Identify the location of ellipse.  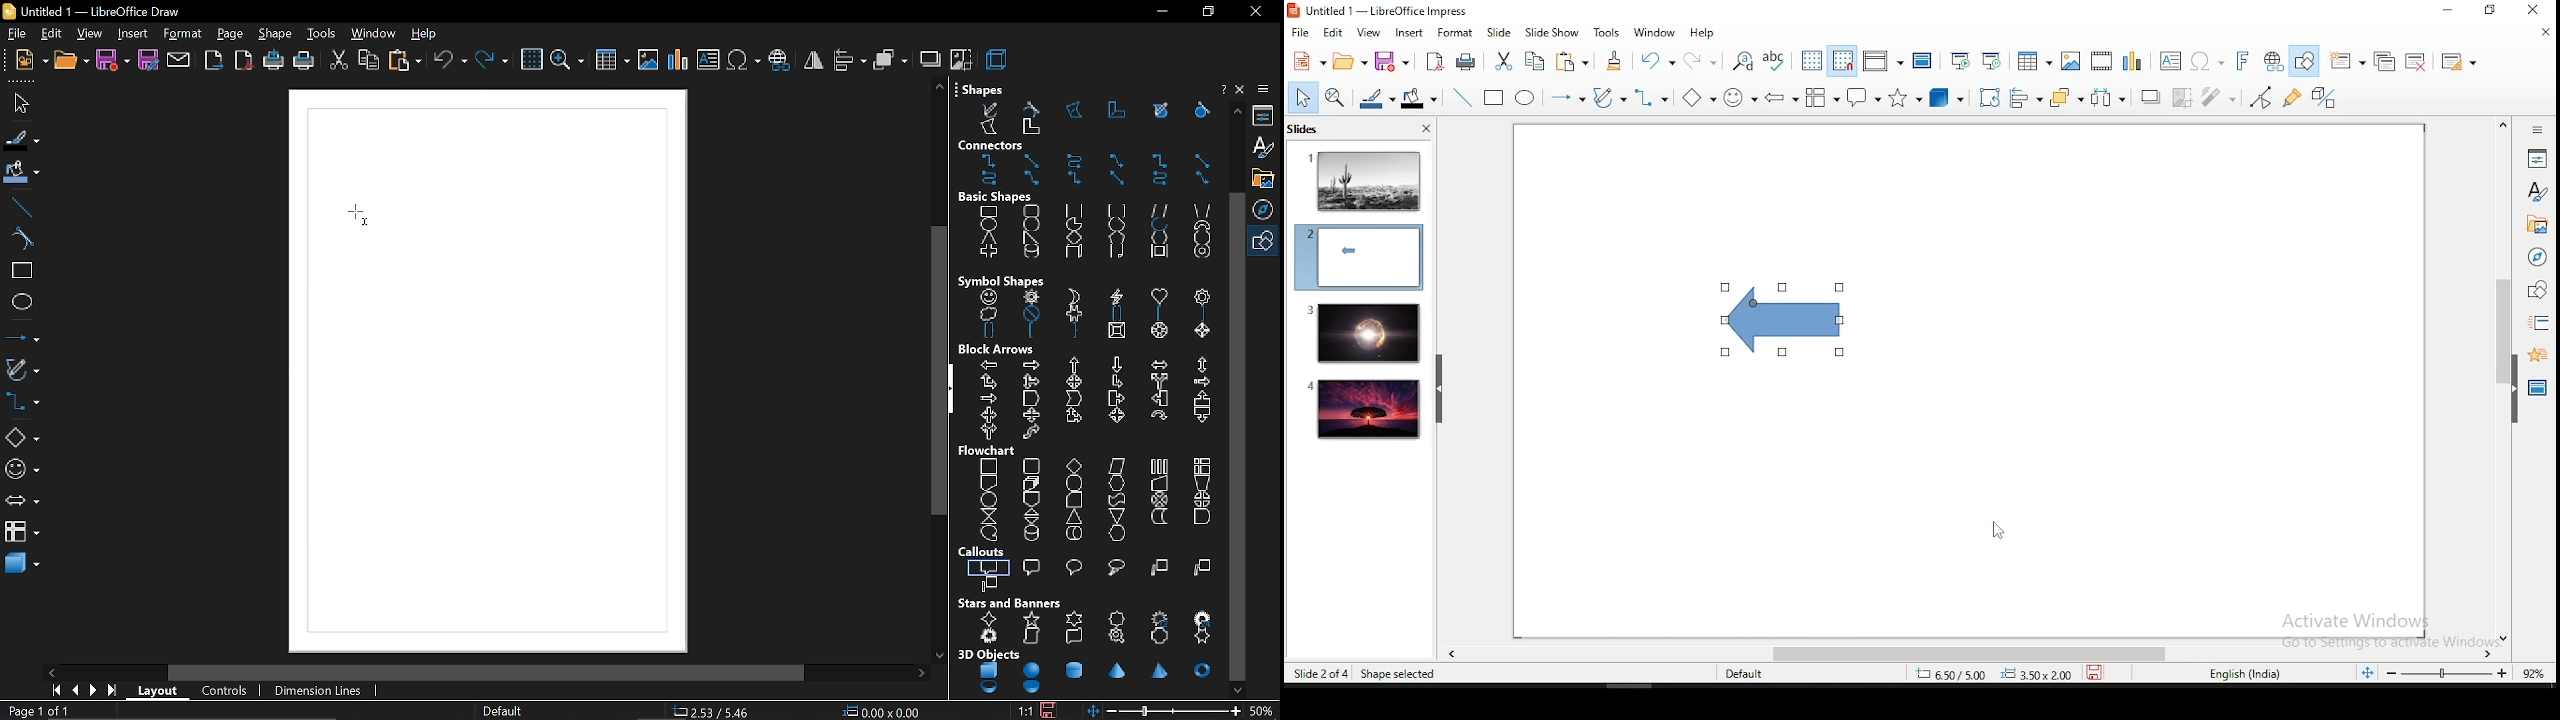
(990, 225).